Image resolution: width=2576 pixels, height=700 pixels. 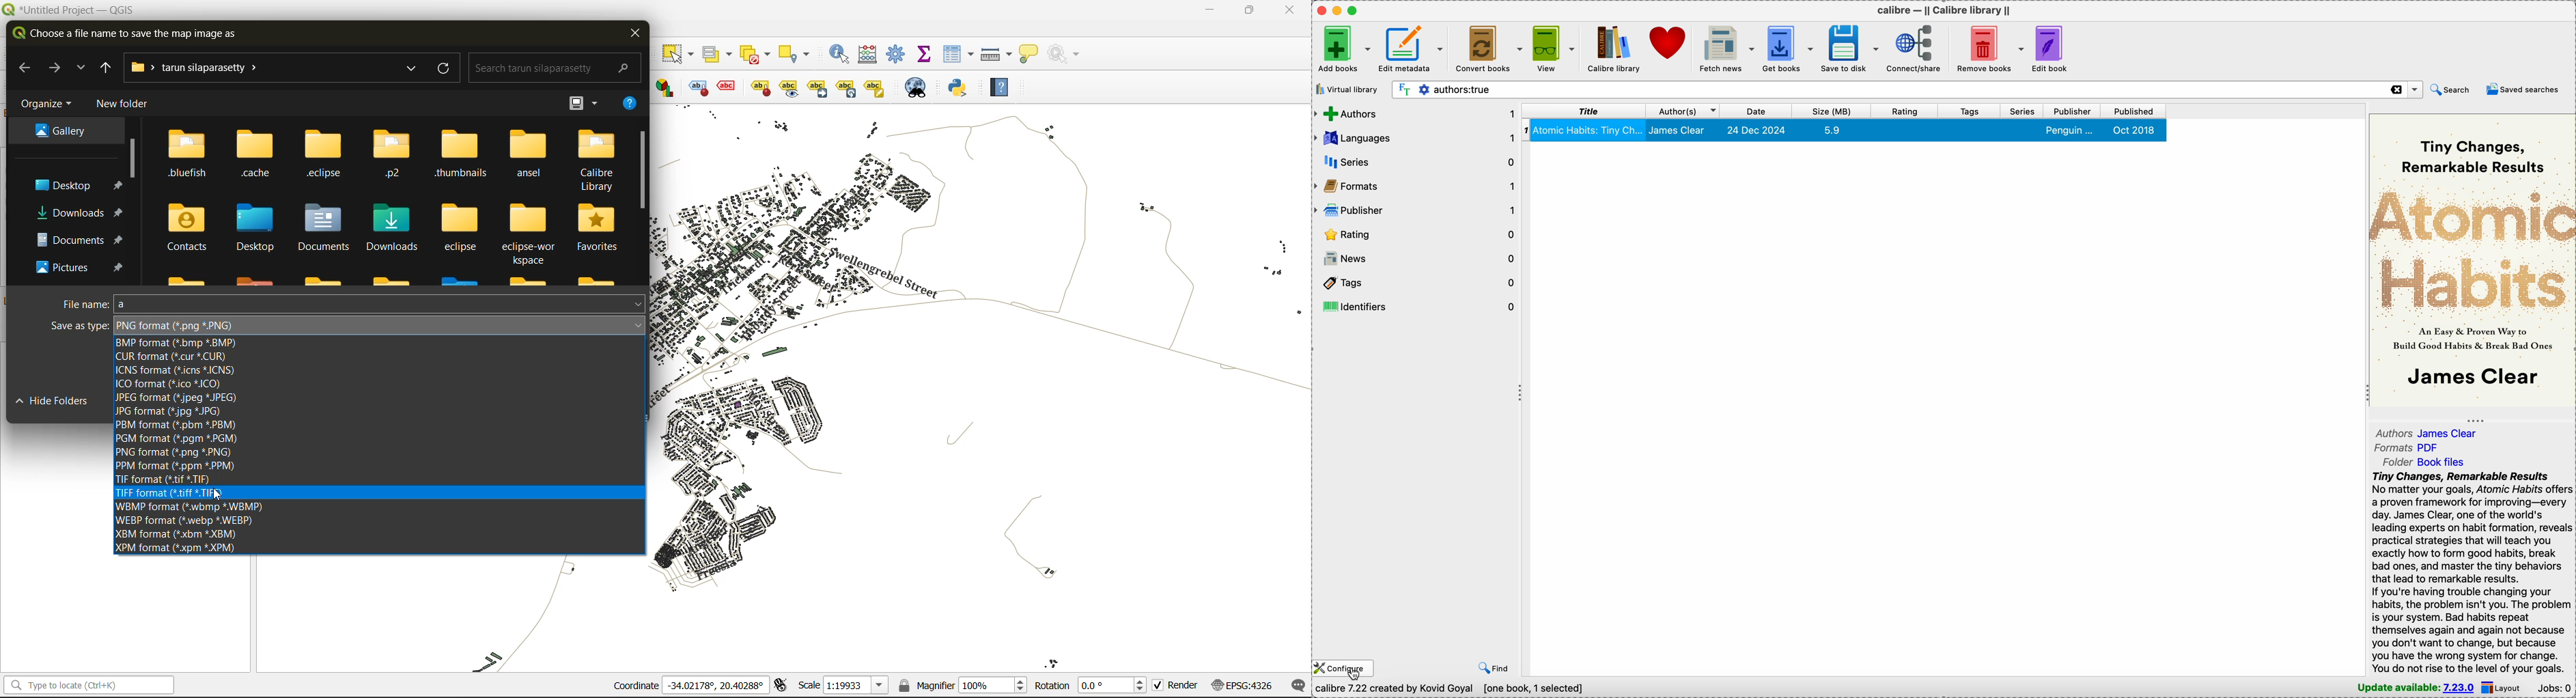 I want to click on publisher, so click(x=2074, y=111).